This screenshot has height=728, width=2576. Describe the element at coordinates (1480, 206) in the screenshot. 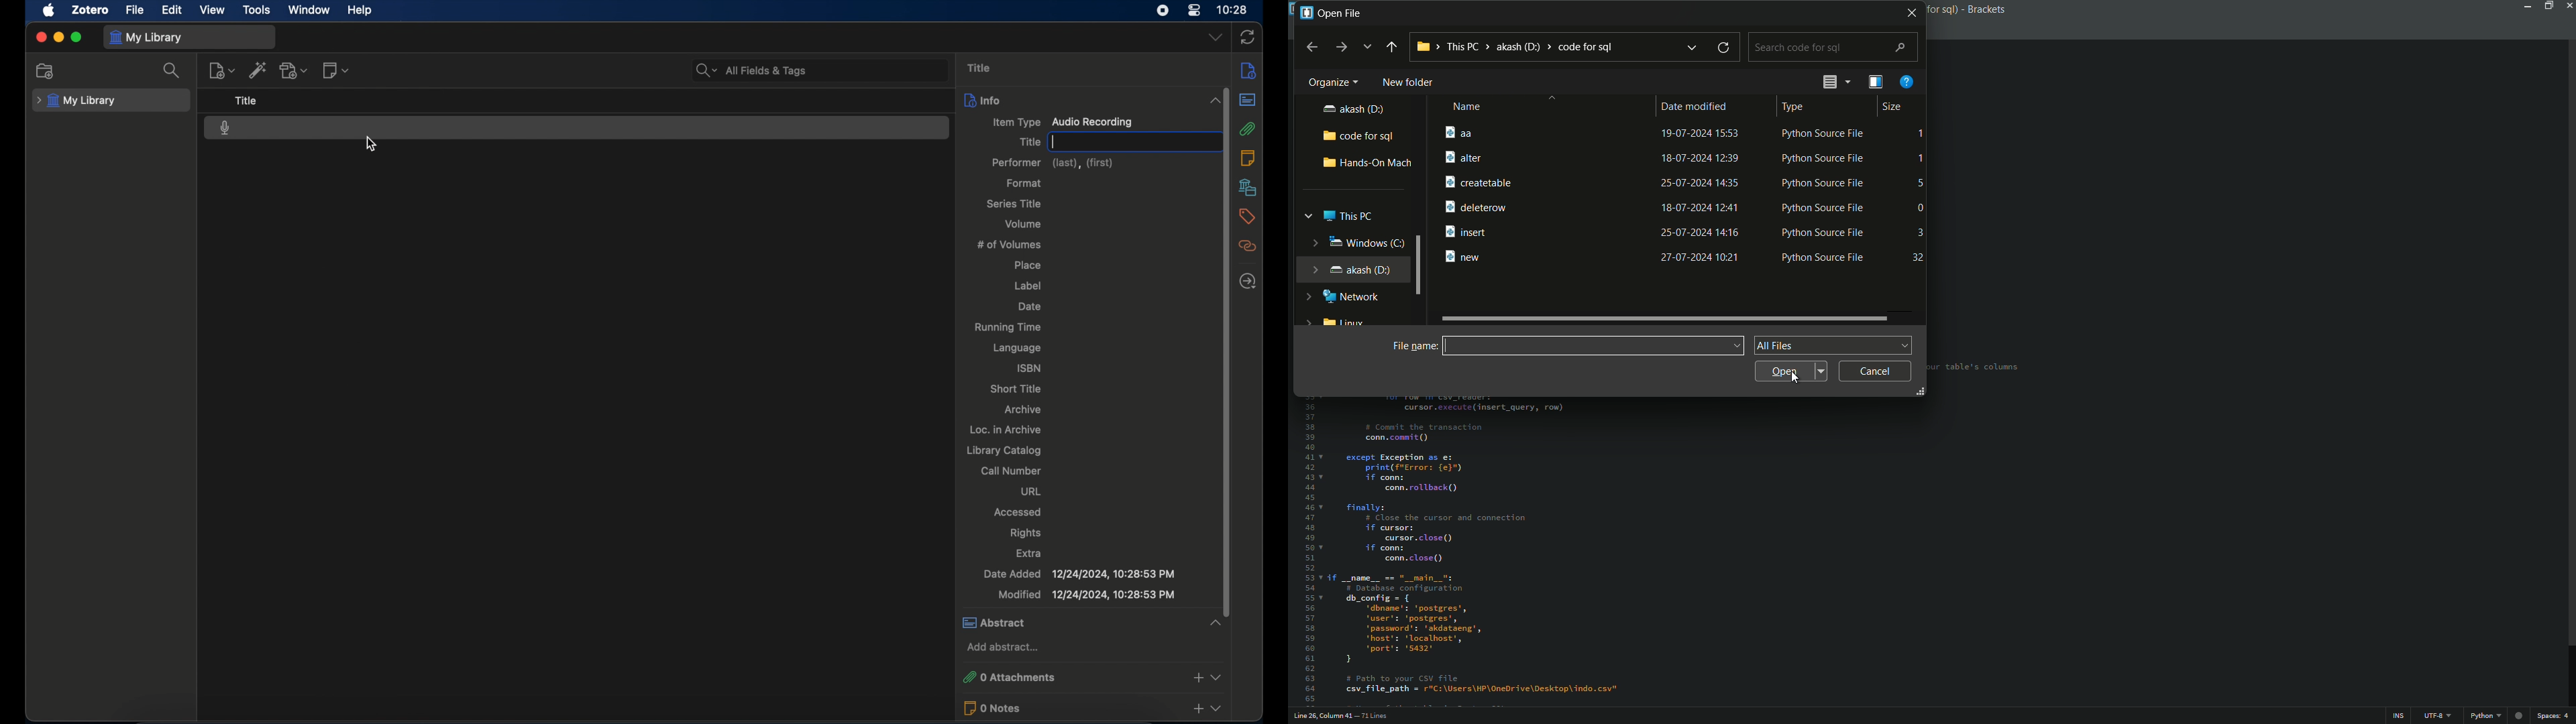

I see `deleterow` at that location.